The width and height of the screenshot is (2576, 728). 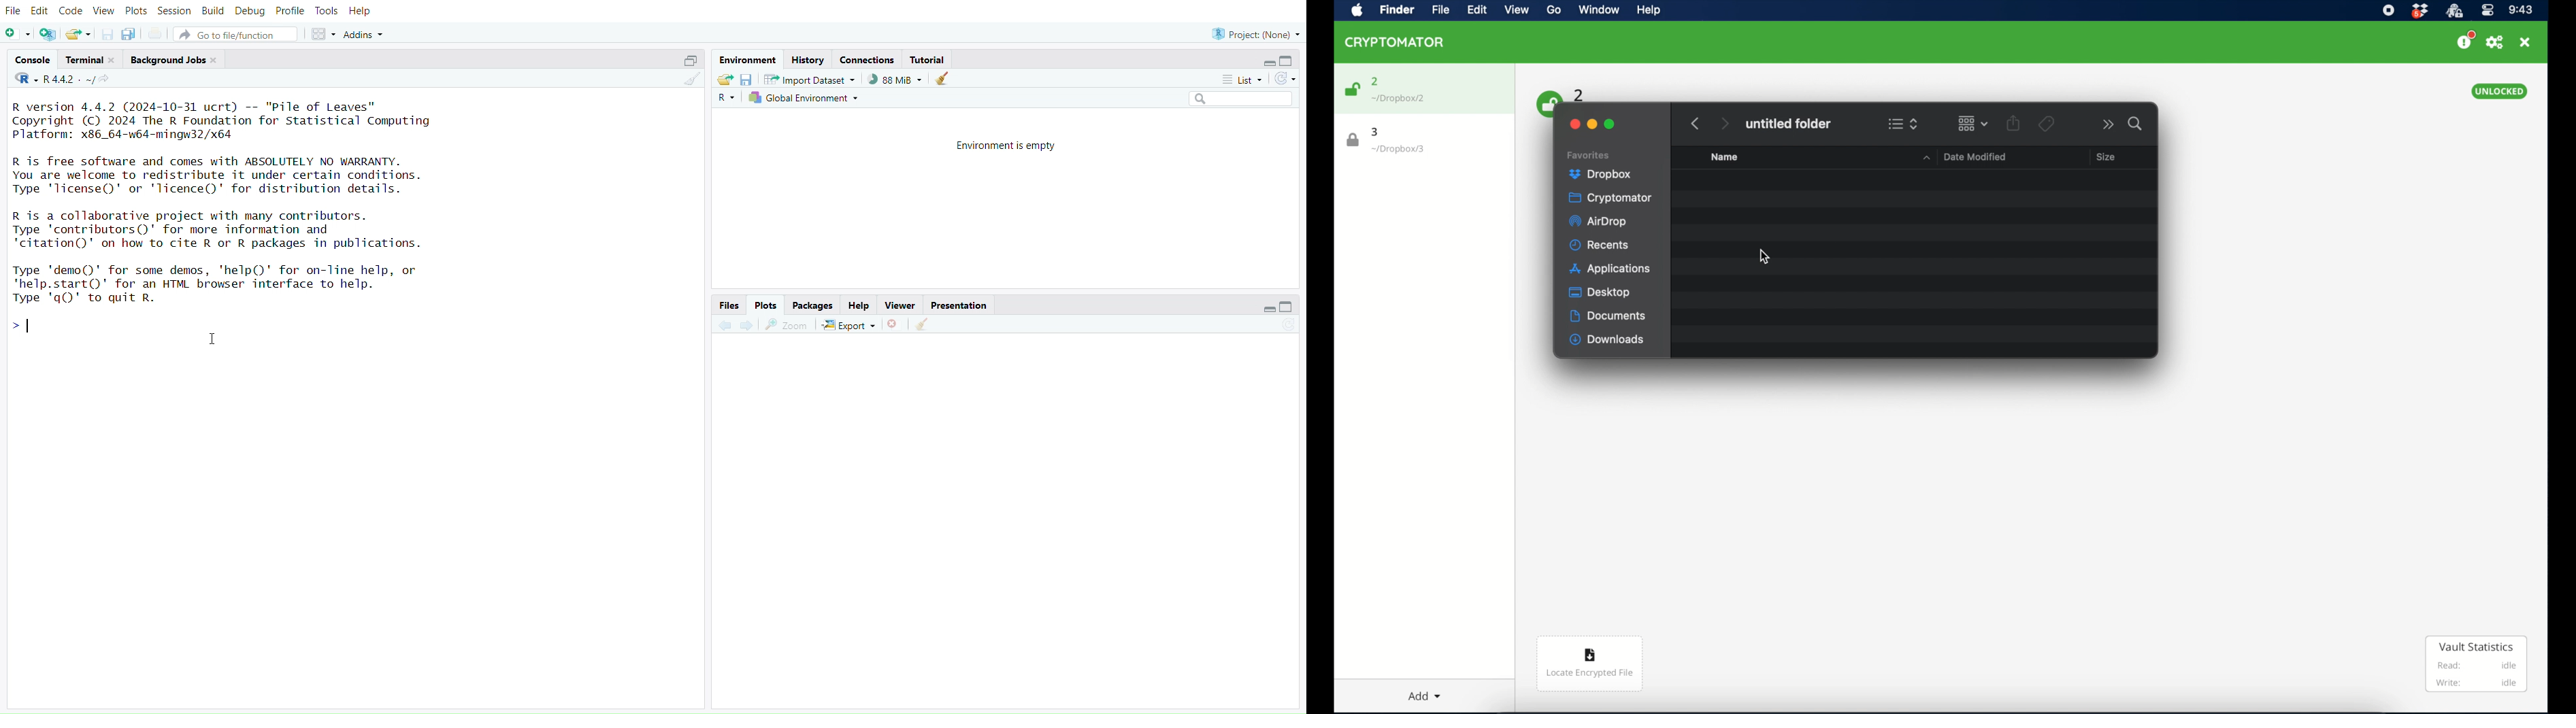 I want to click on list, so click(x=1236, y=80).